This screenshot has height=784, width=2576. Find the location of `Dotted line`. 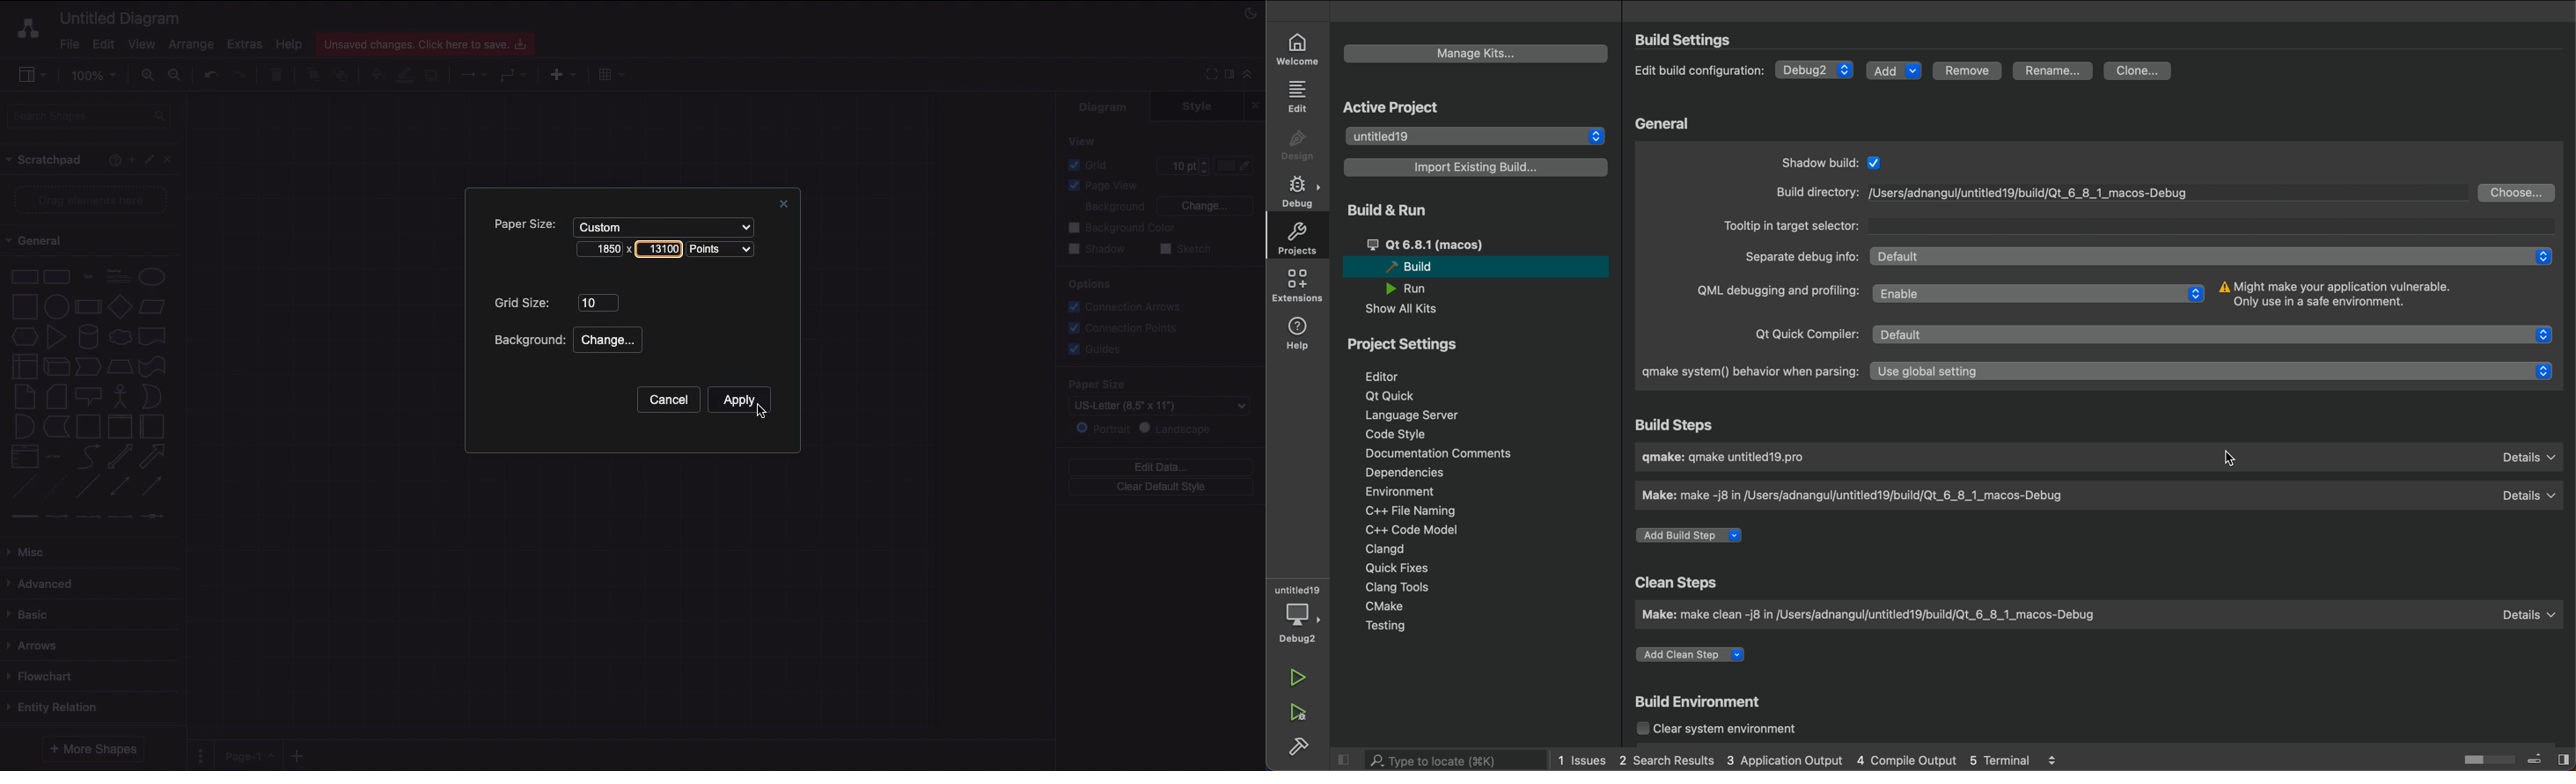

Dotted line is located at coordinates (55, 488).